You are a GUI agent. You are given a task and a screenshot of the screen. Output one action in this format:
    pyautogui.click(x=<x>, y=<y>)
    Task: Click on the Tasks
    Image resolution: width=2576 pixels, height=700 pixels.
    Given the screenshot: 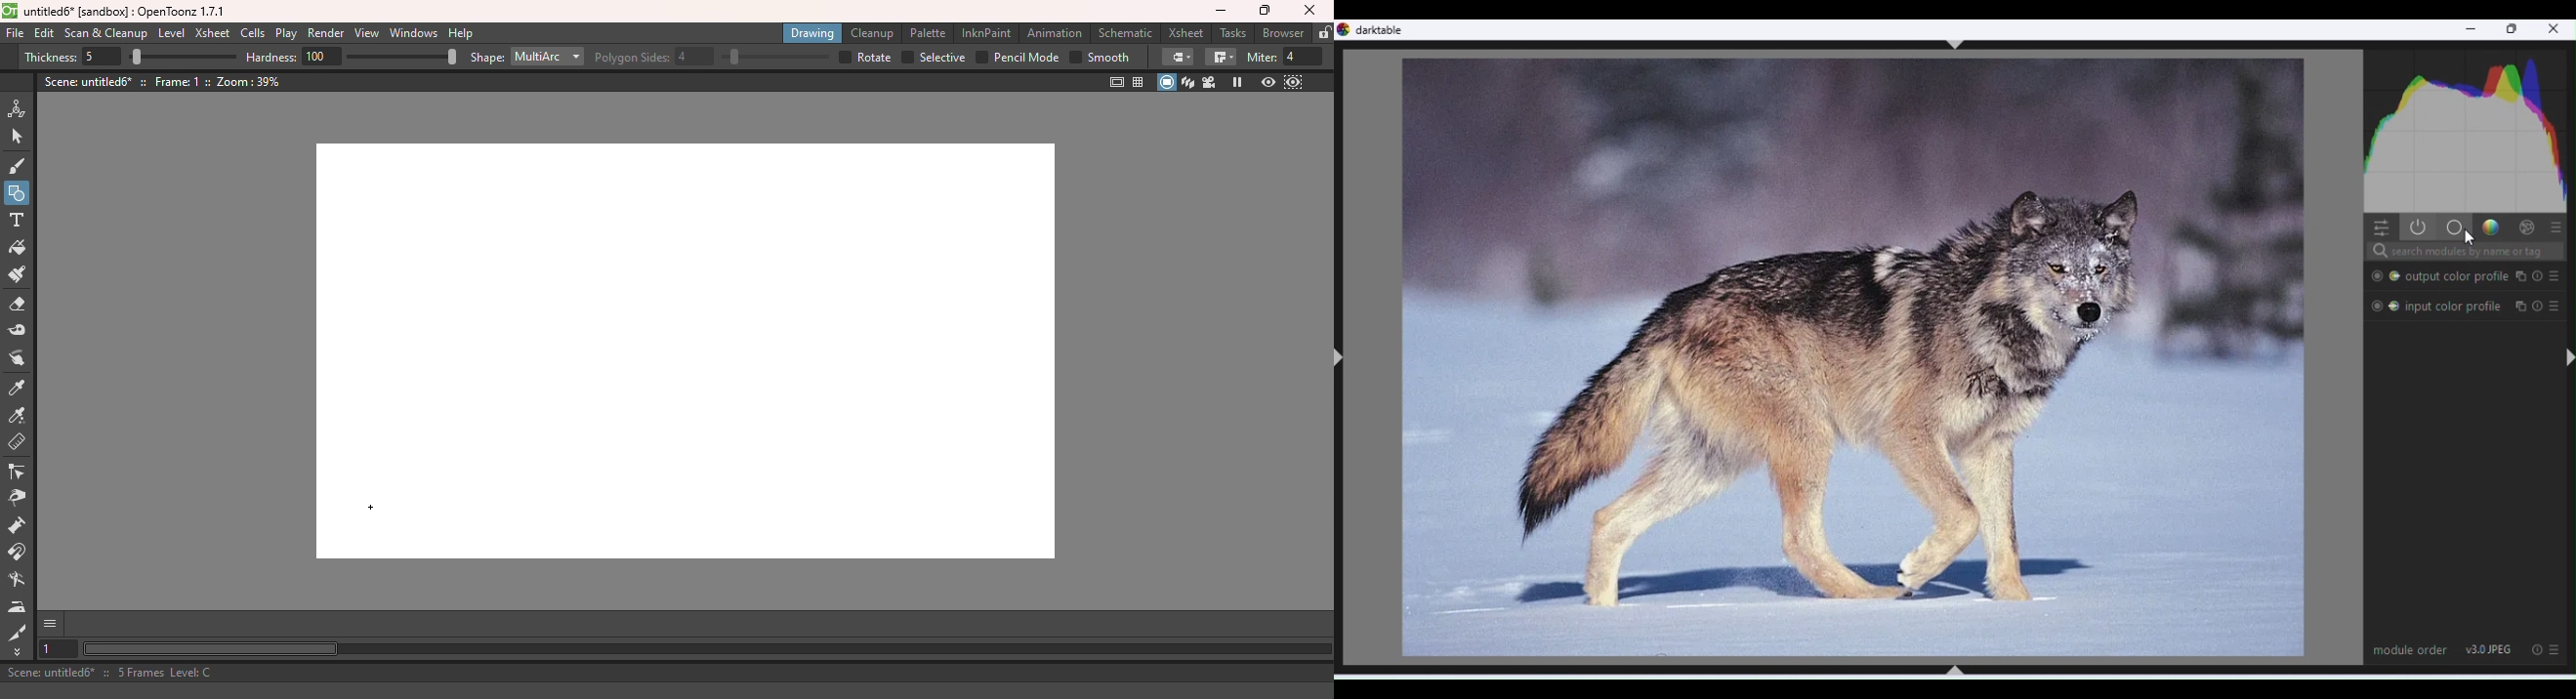 What is the action you would take?
    pyautogui.click(x=1230, y=32)
    